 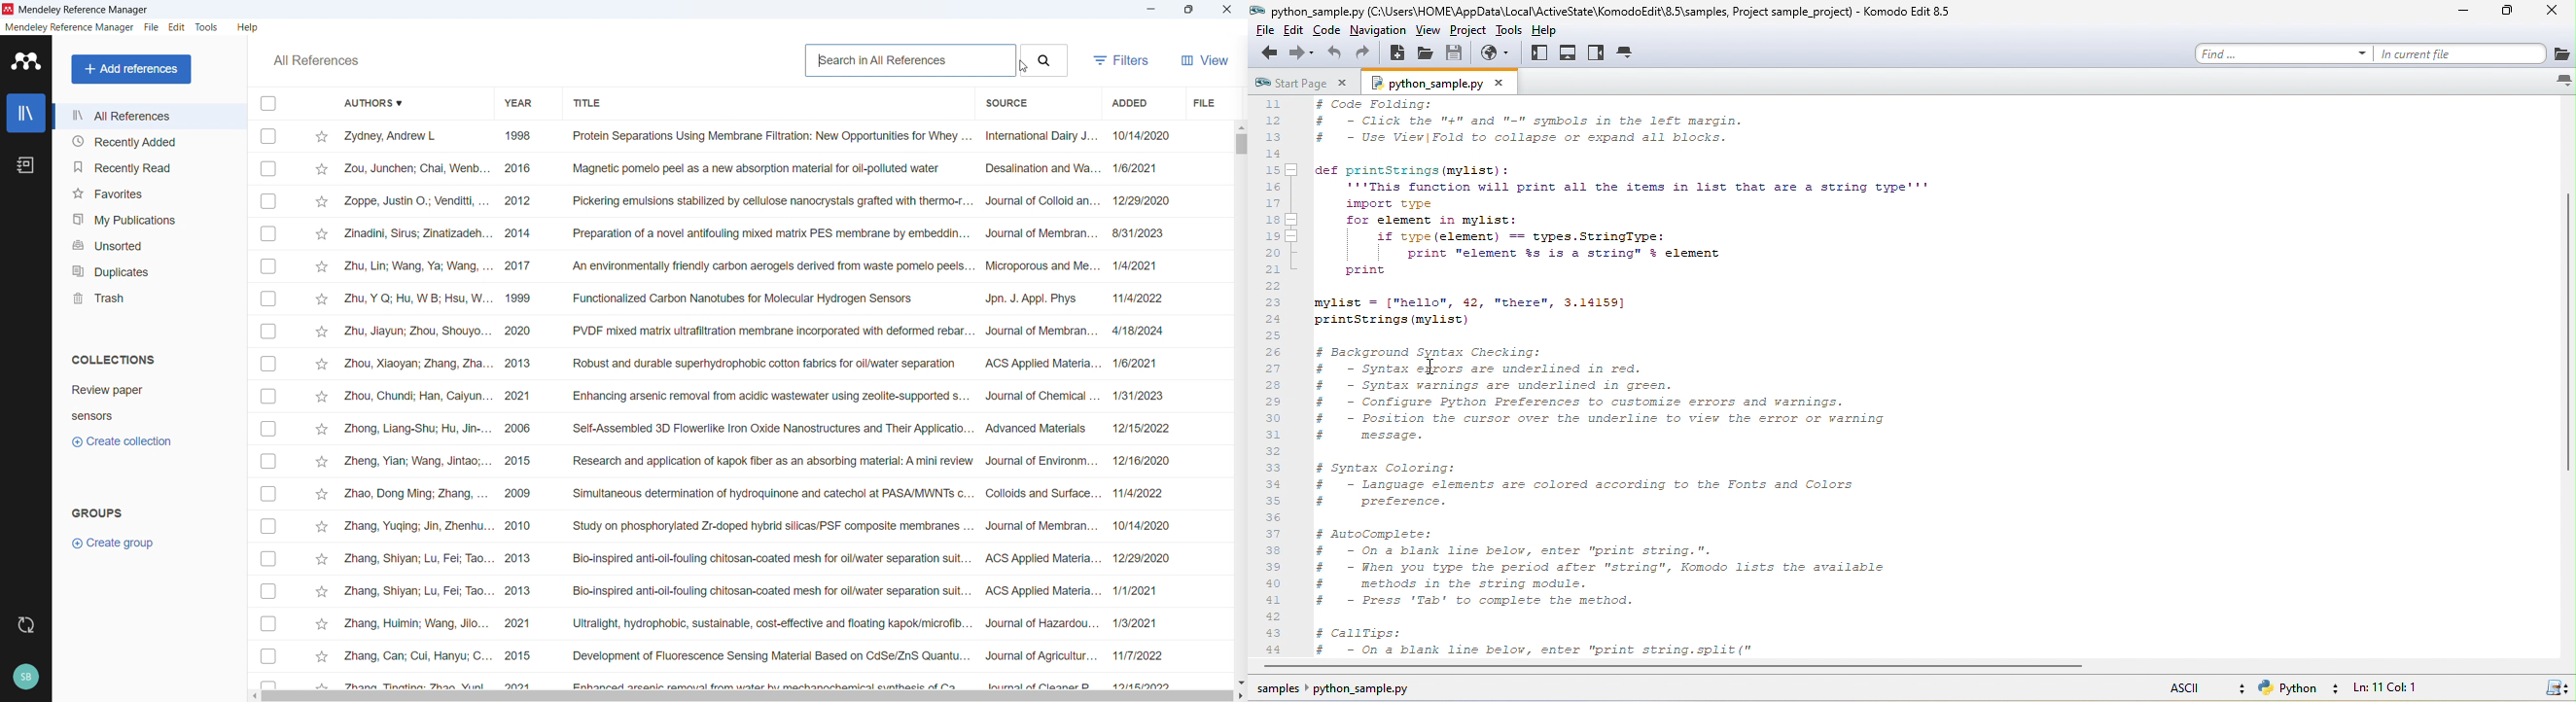 What do you see at coordinates (131, 69) in the screenshot?
I see `add references` at bounding box center [131, 69].